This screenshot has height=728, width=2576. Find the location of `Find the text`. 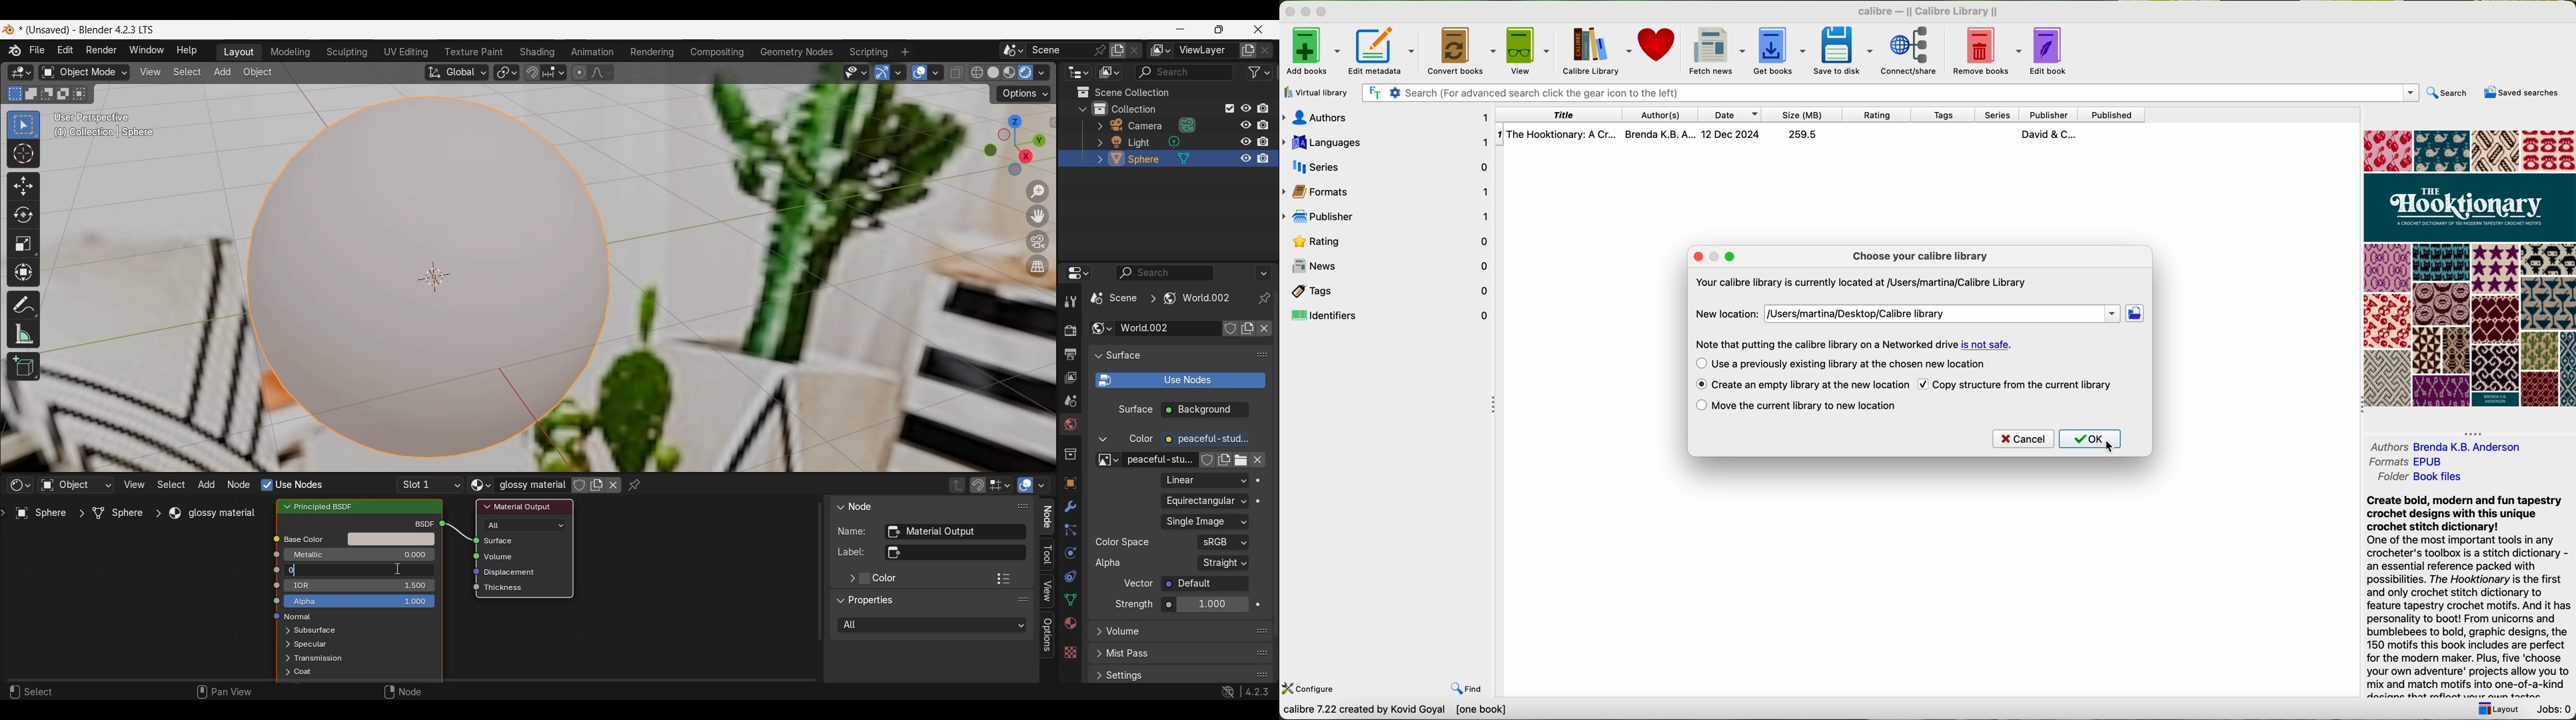

Find the text is located at coordinates (1374, 91).